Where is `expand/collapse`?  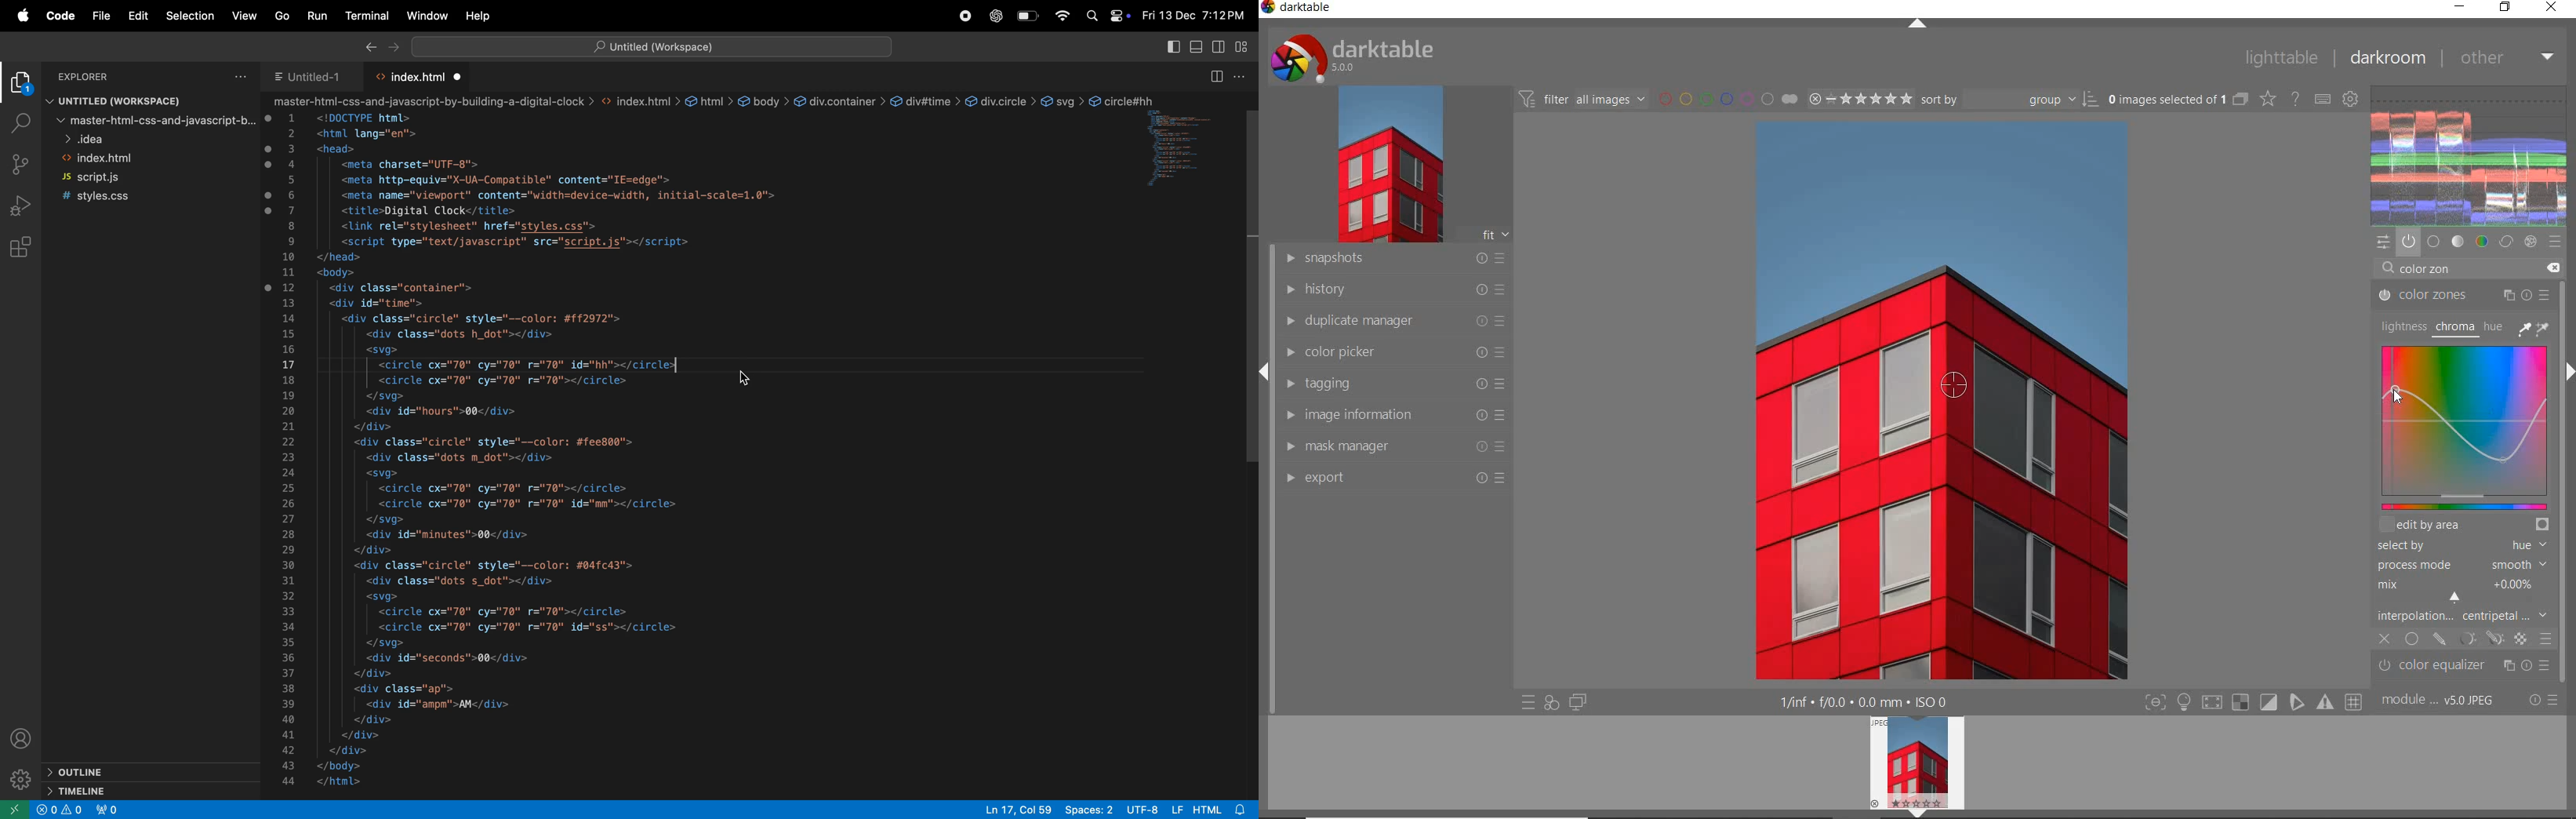 expand/collapse is located at coordinates (1918, 24).